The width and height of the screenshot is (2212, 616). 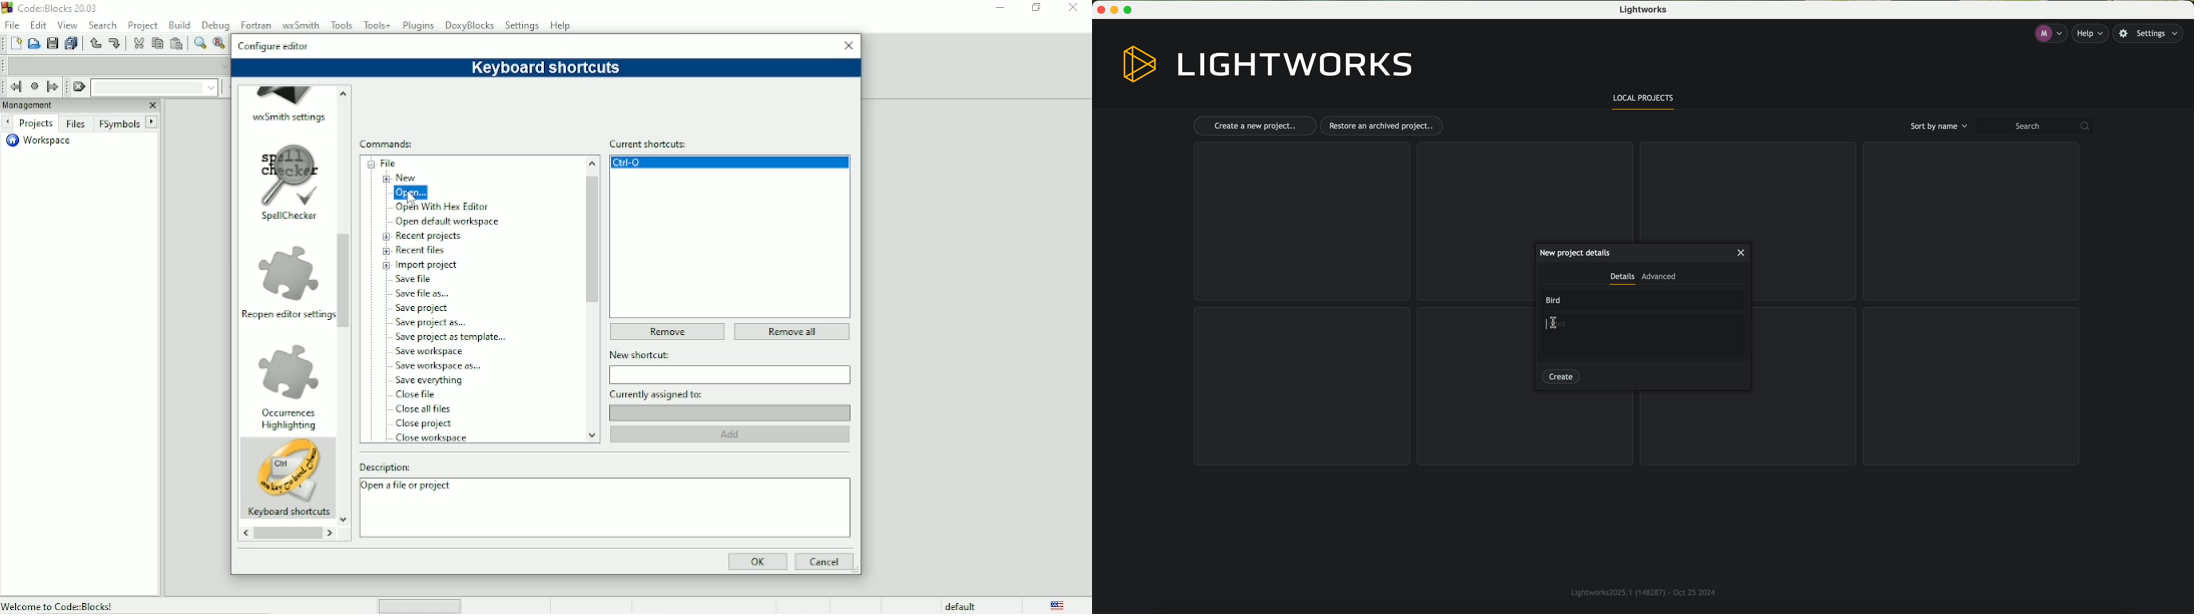 What do you see at coordinates (824, 562) in the screenshot?
I see `Cancel` at bounding box center [824, 562].